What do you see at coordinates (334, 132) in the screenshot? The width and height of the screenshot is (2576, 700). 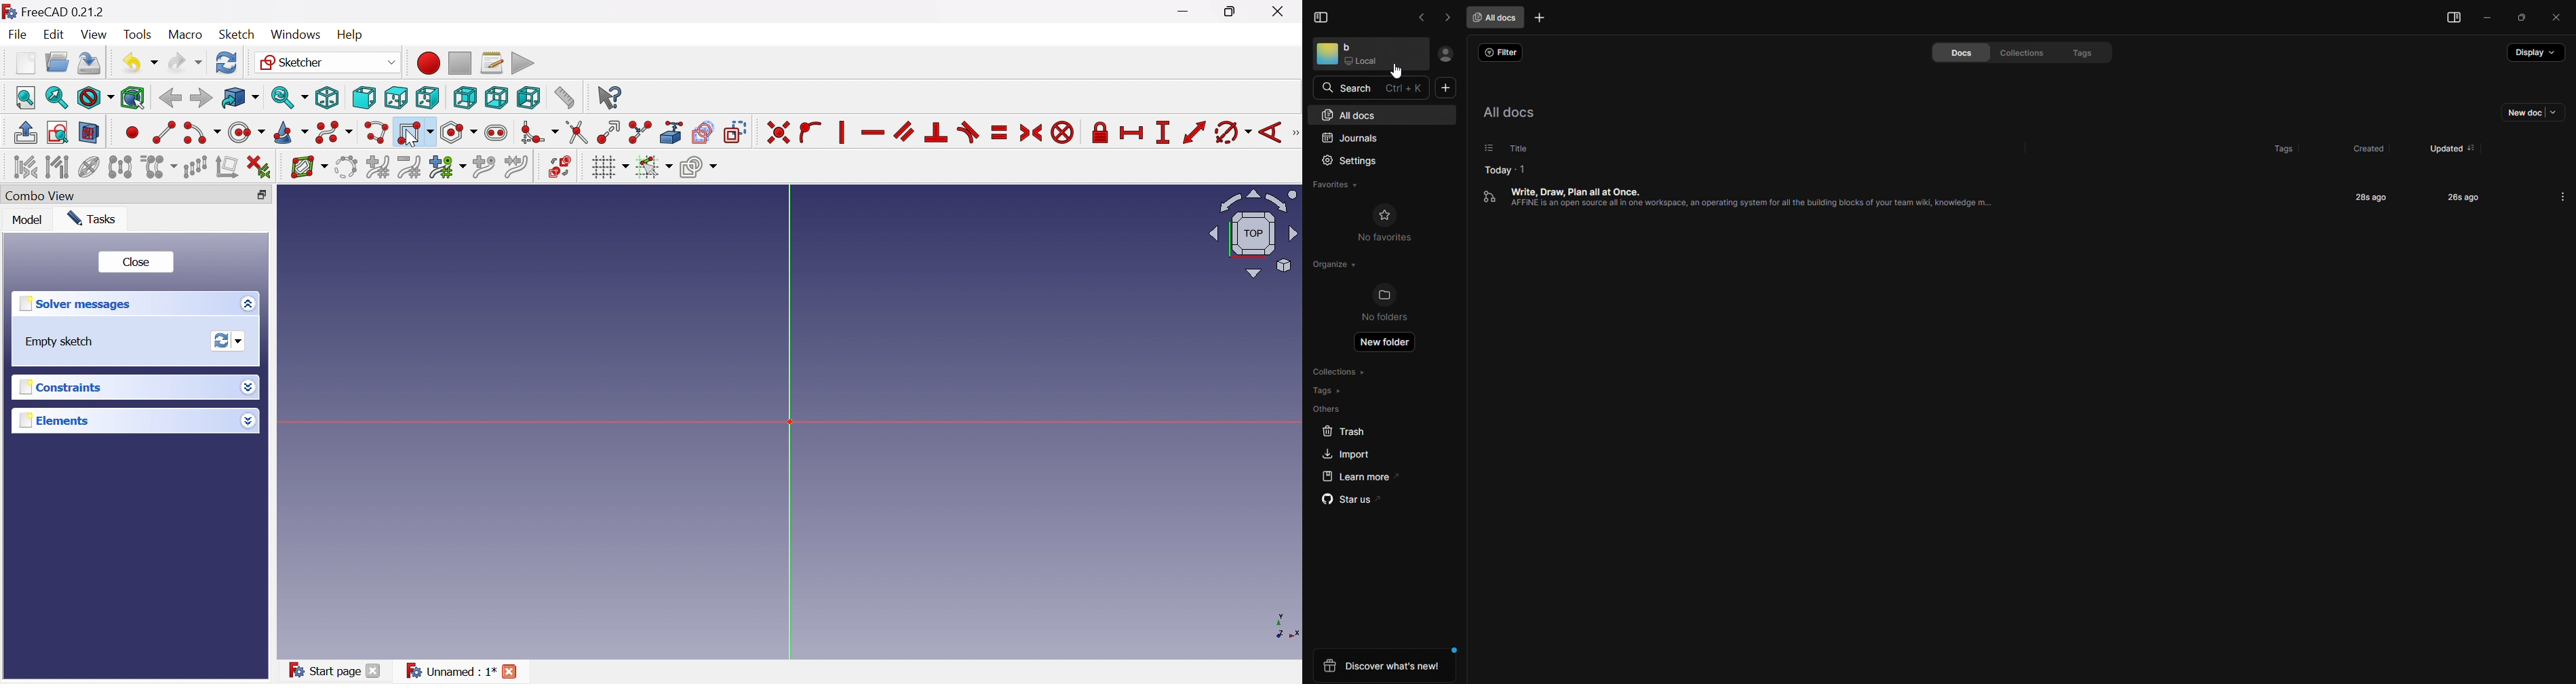 I see `Create B-spline` at bounding box center [334, 132].